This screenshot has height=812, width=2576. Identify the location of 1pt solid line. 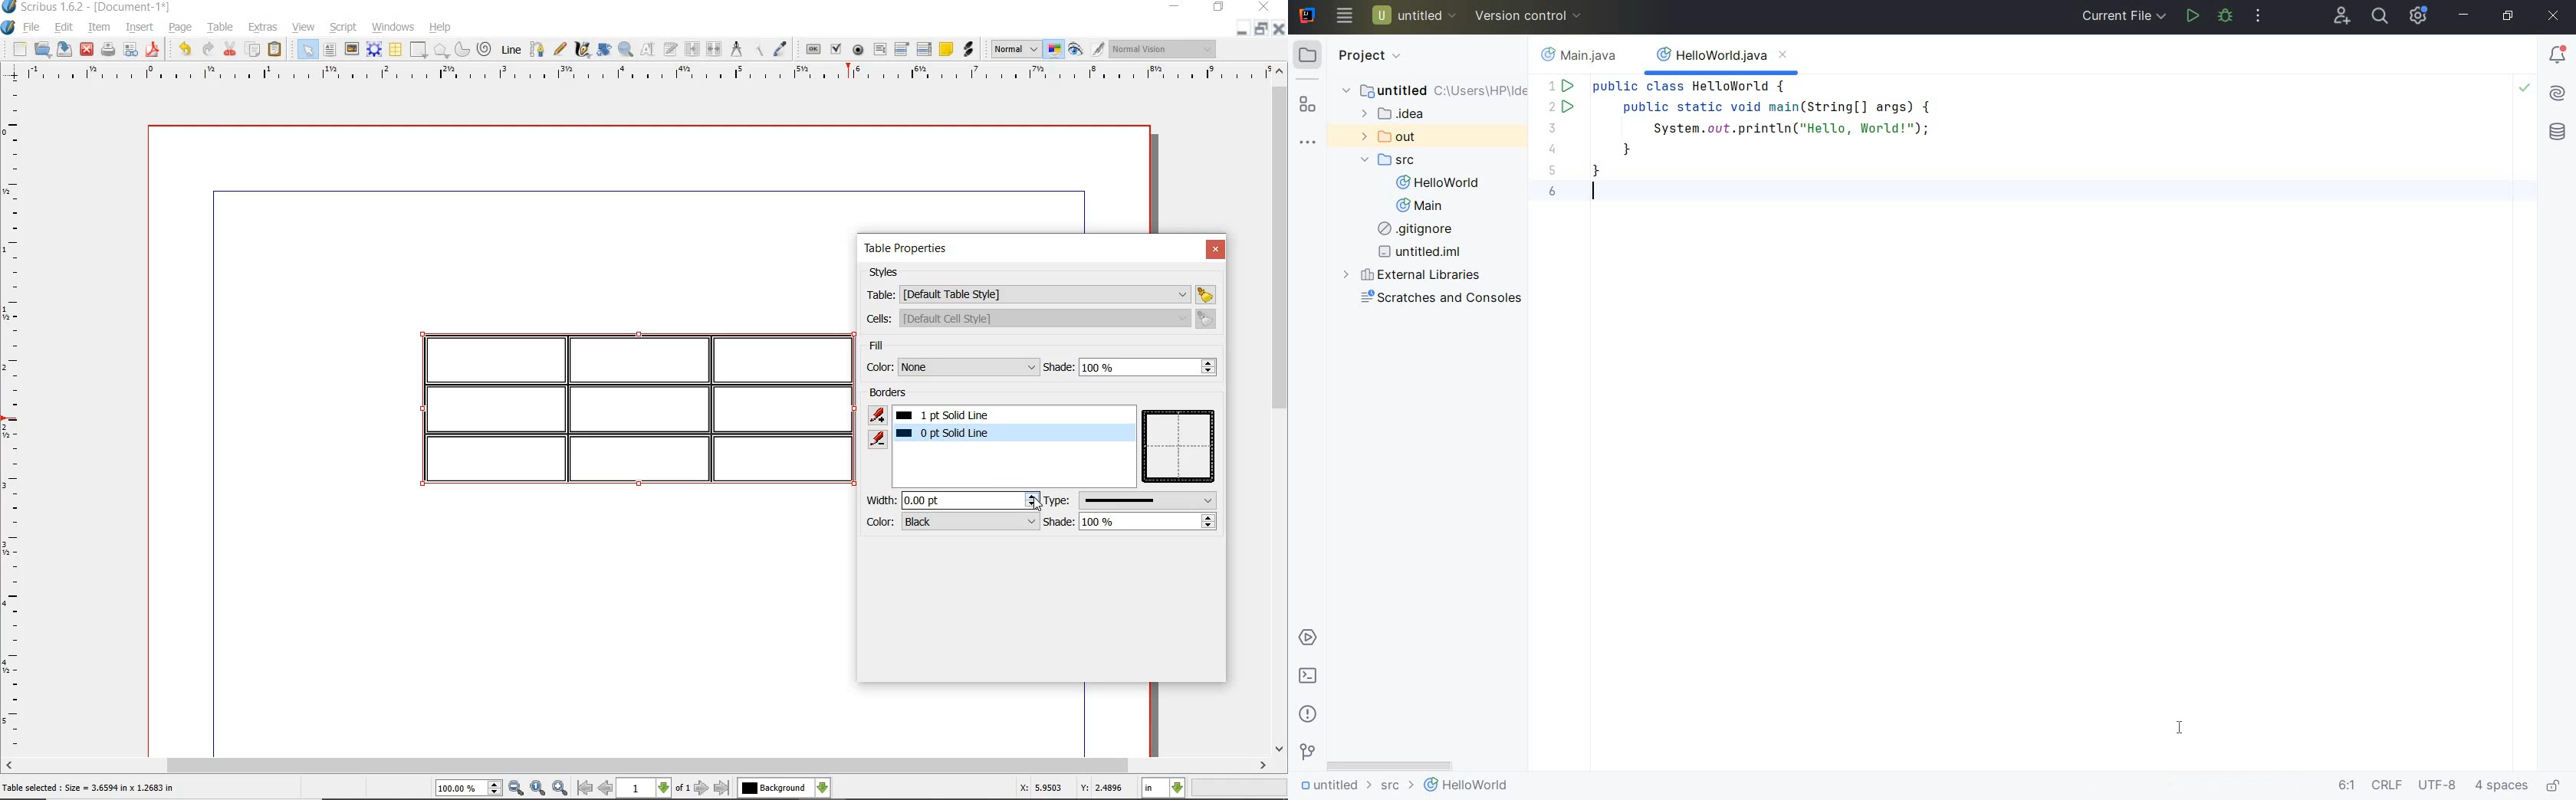
(951, 415).